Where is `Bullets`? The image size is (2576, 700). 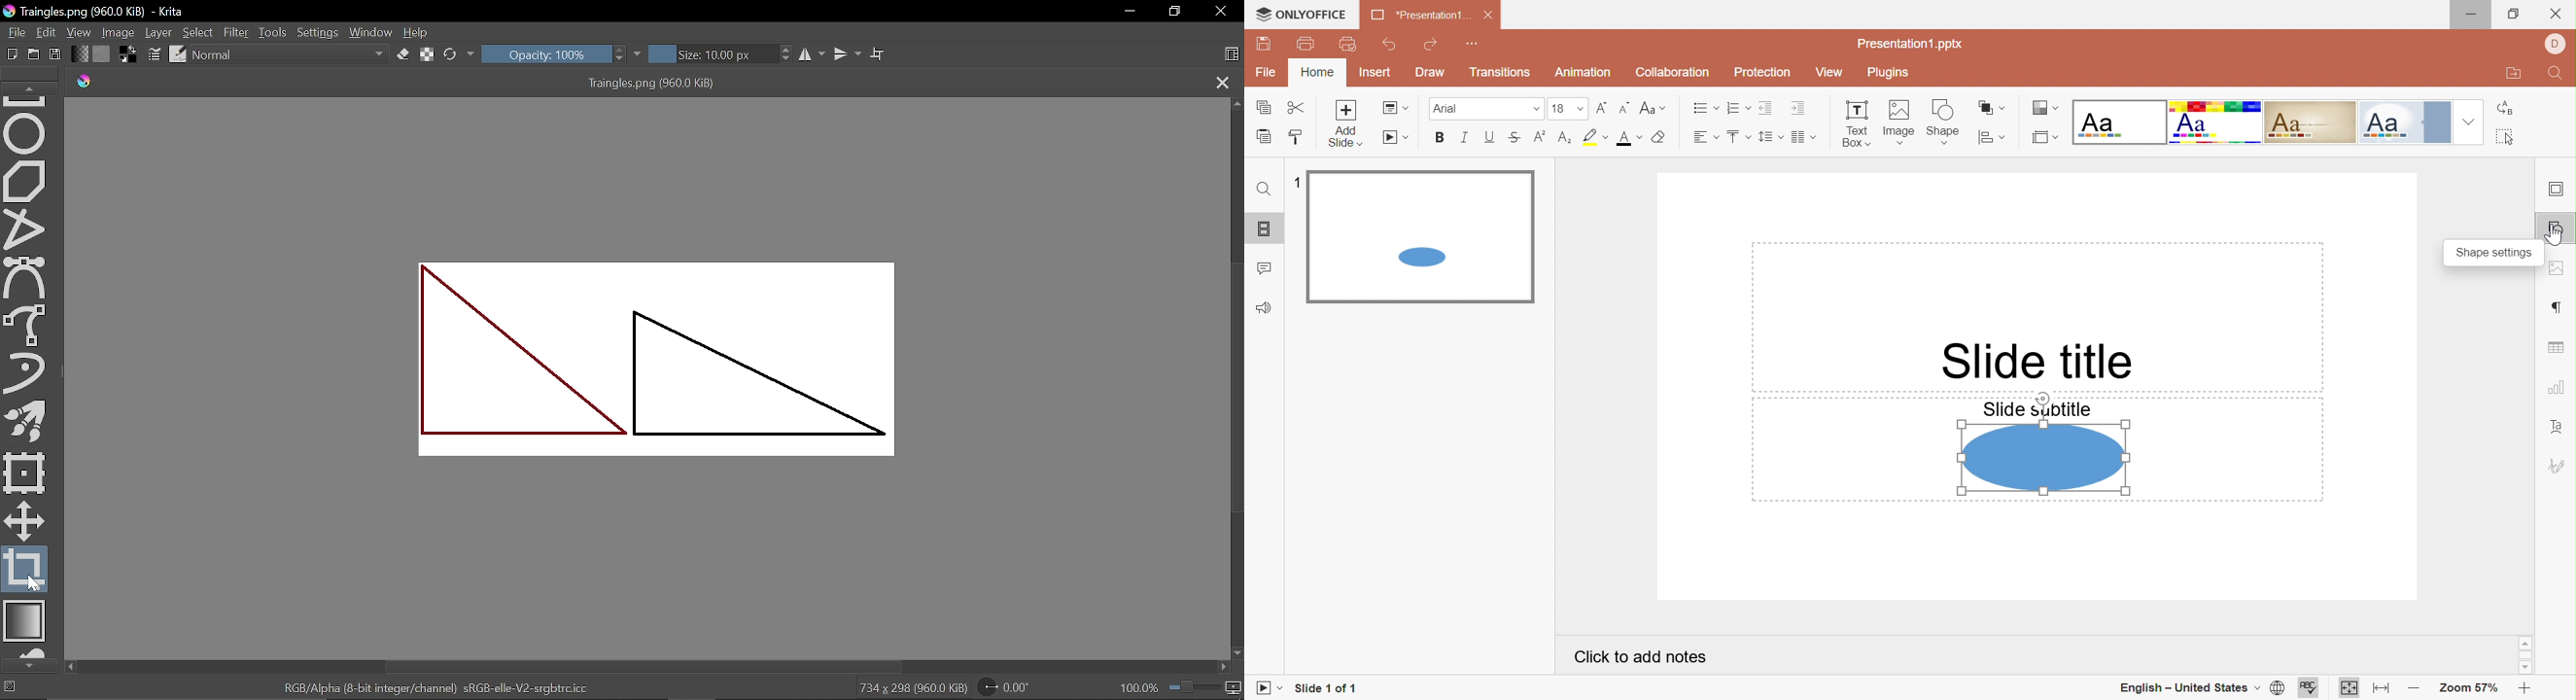
Bullets is located at coordinates (1704, 108).